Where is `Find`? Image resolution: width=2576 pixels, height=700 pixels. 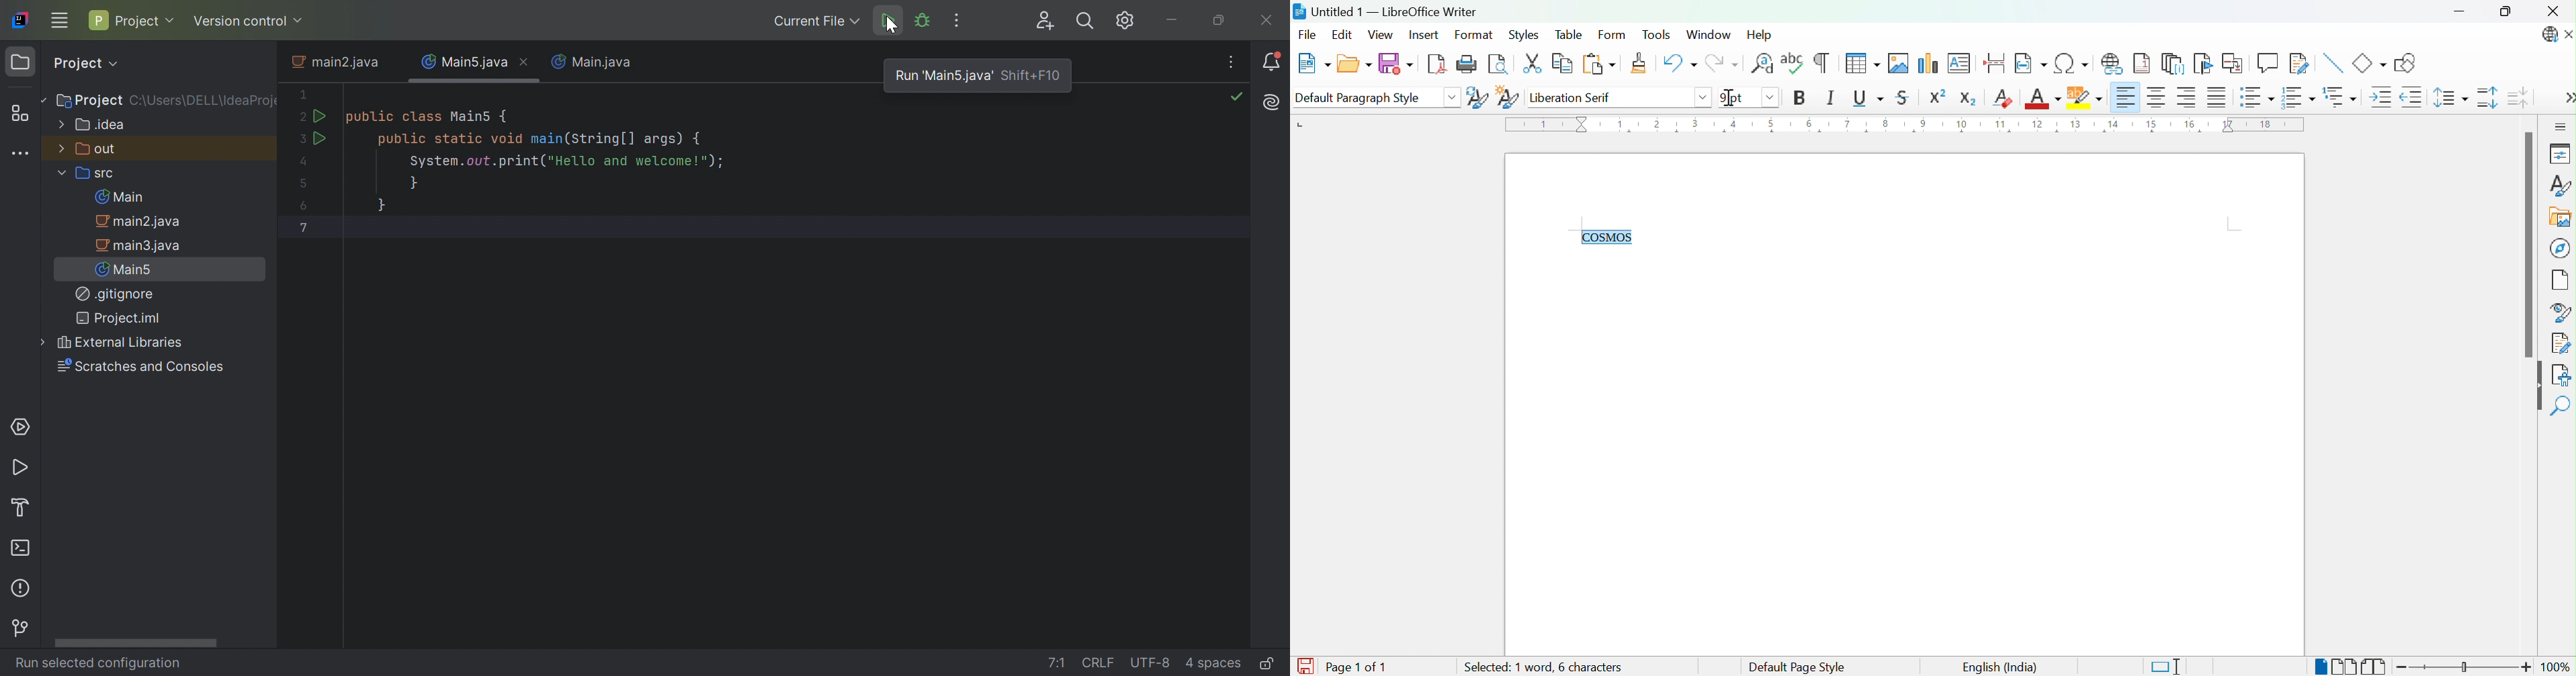 Find is located at coordinates (2563, 406).